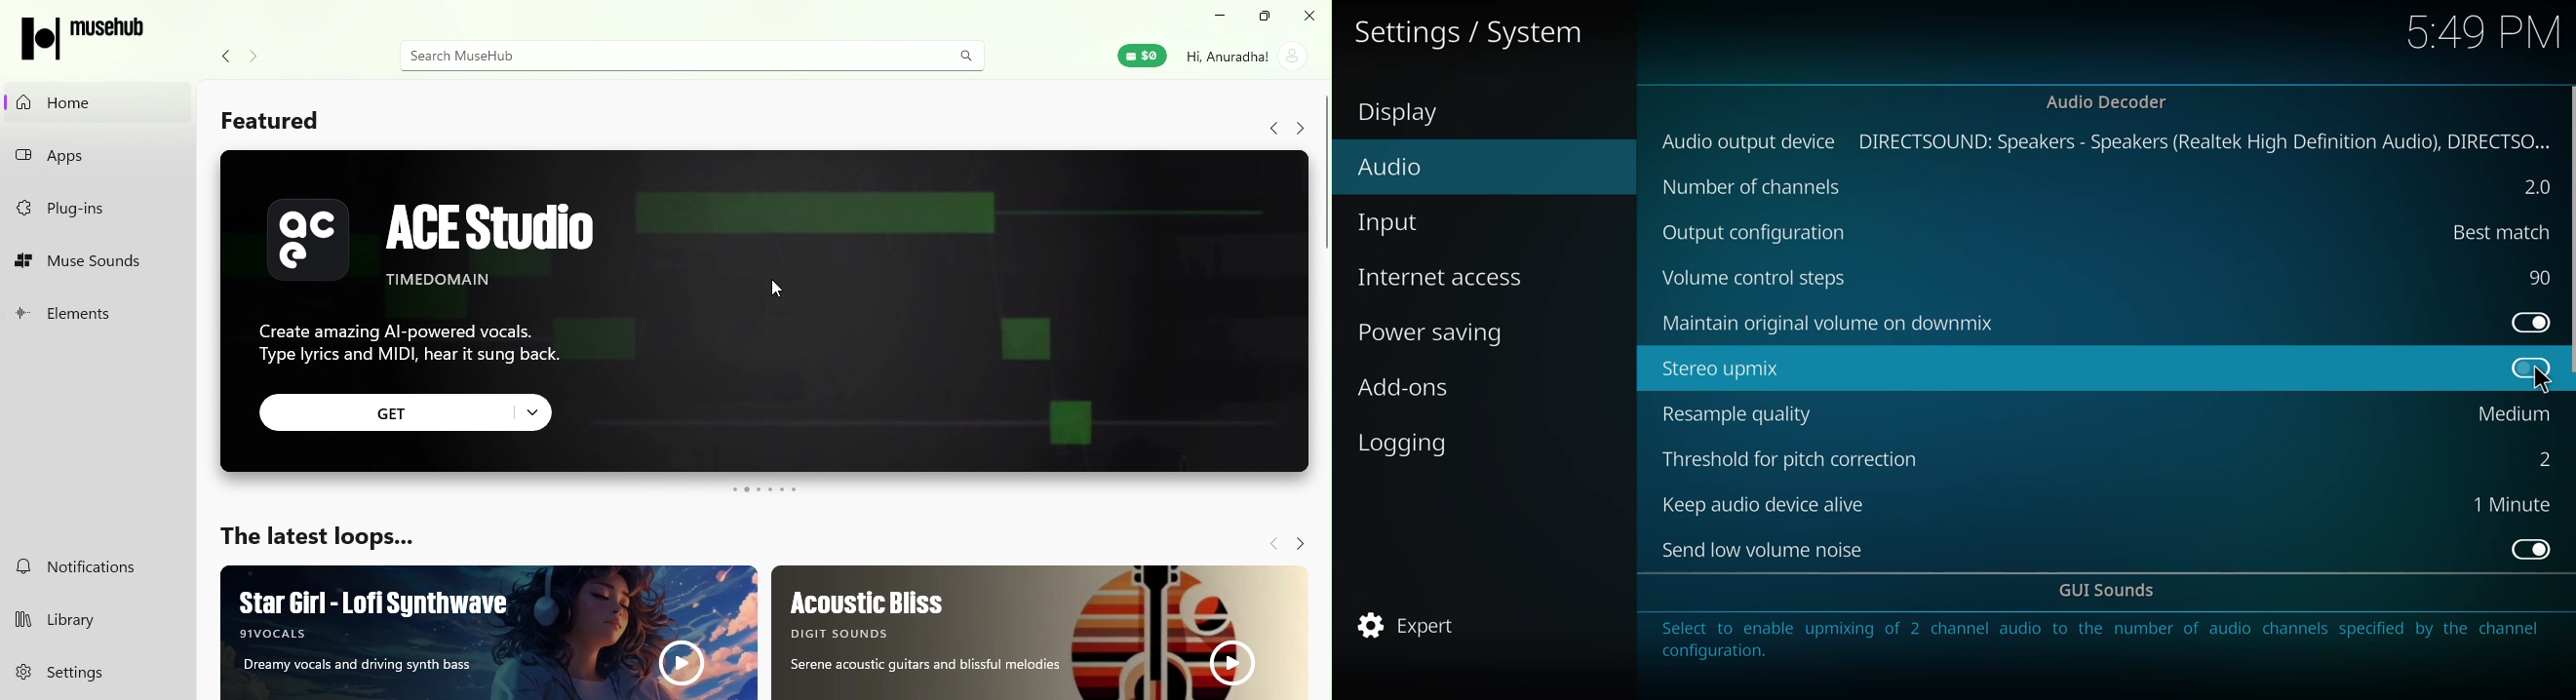 The image size is (2576, 700). Describe the element at coordinates (2205, 139) in the screenshot. I see `directsound` at that location.